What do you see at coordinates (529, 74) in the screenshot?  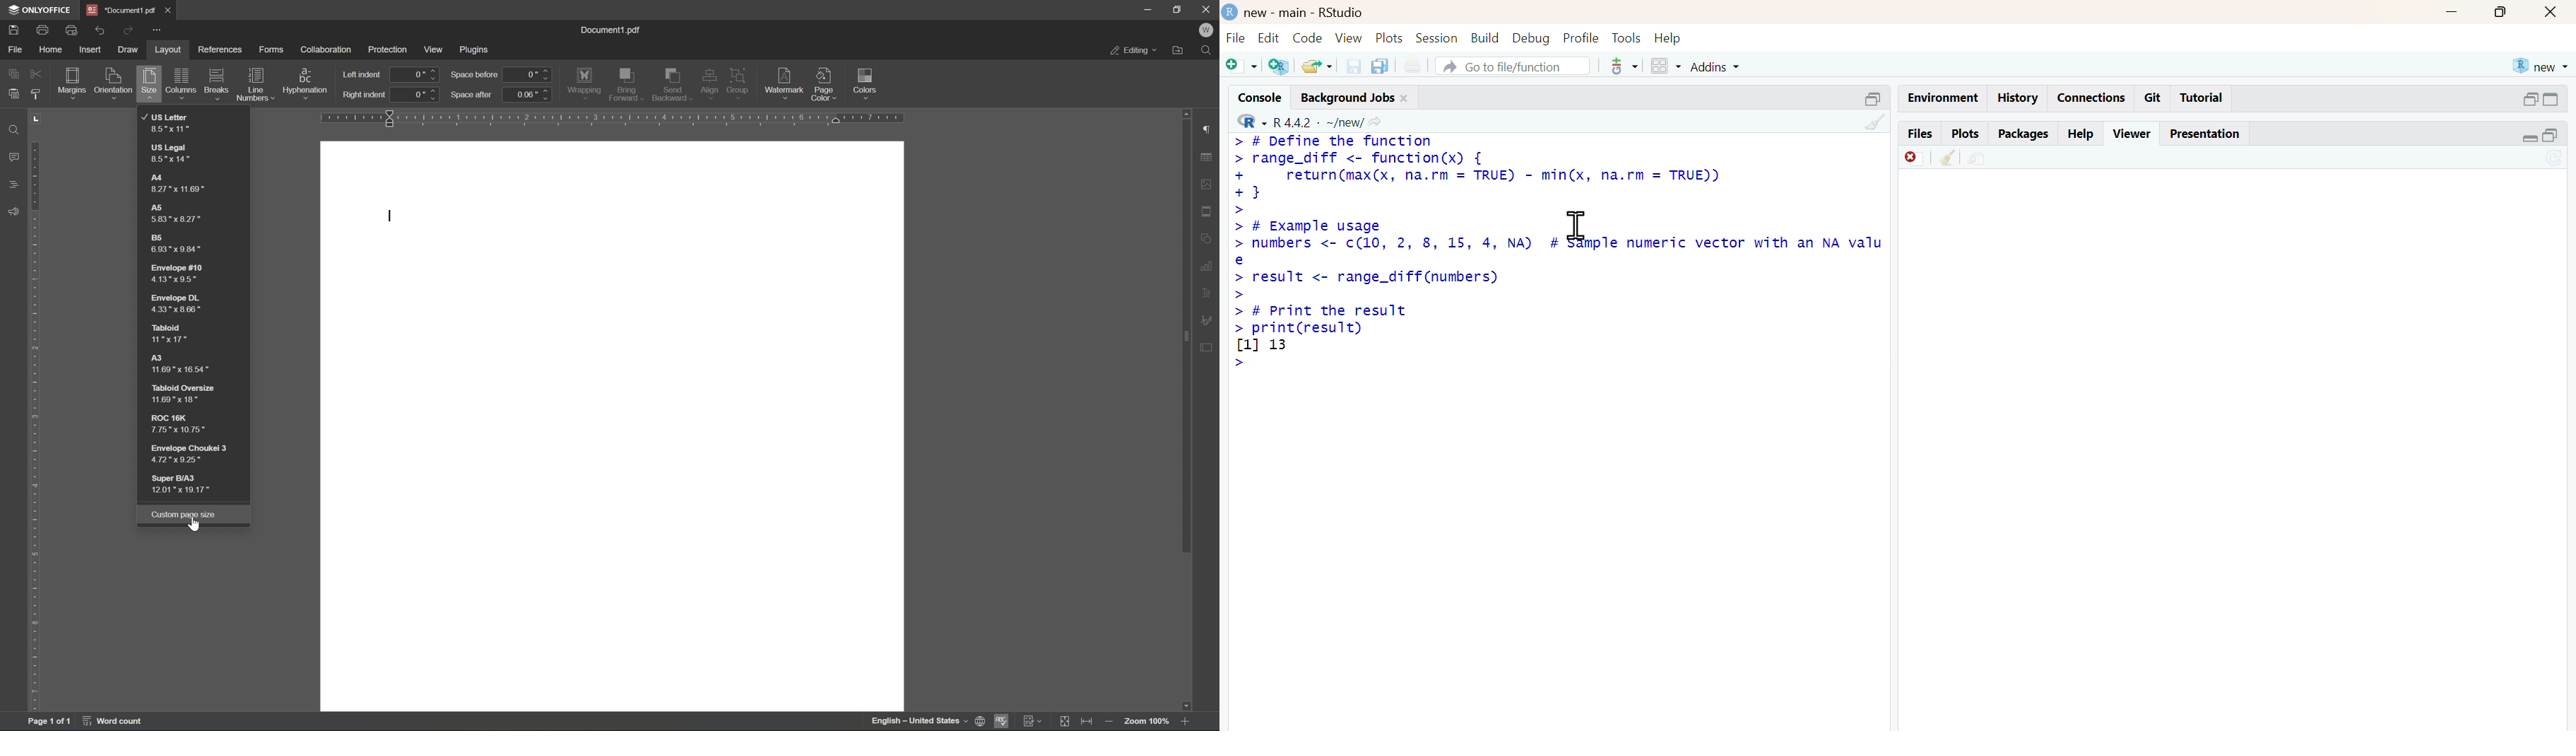 I see `0` at bounding box center [529, 74].